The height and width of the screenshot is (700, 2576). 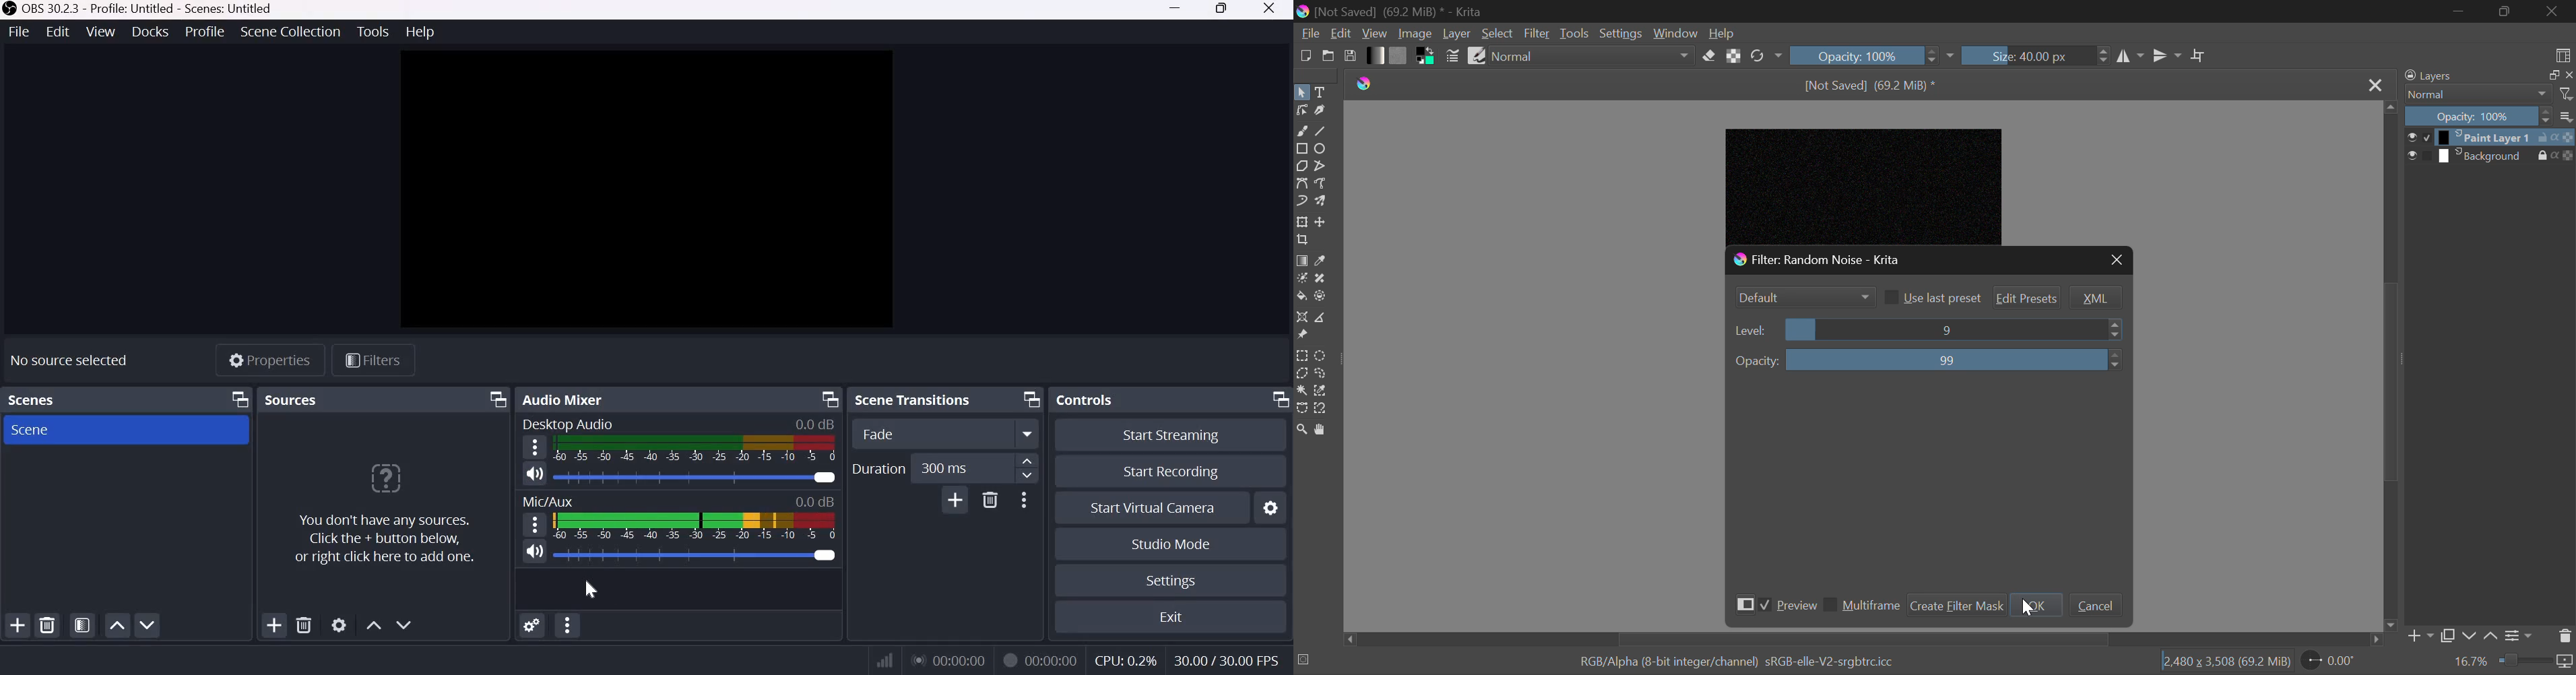 What do you see at coordinates (2095, 298) in the screenshot?
I see `XML` at bounding box center [2095, 298].